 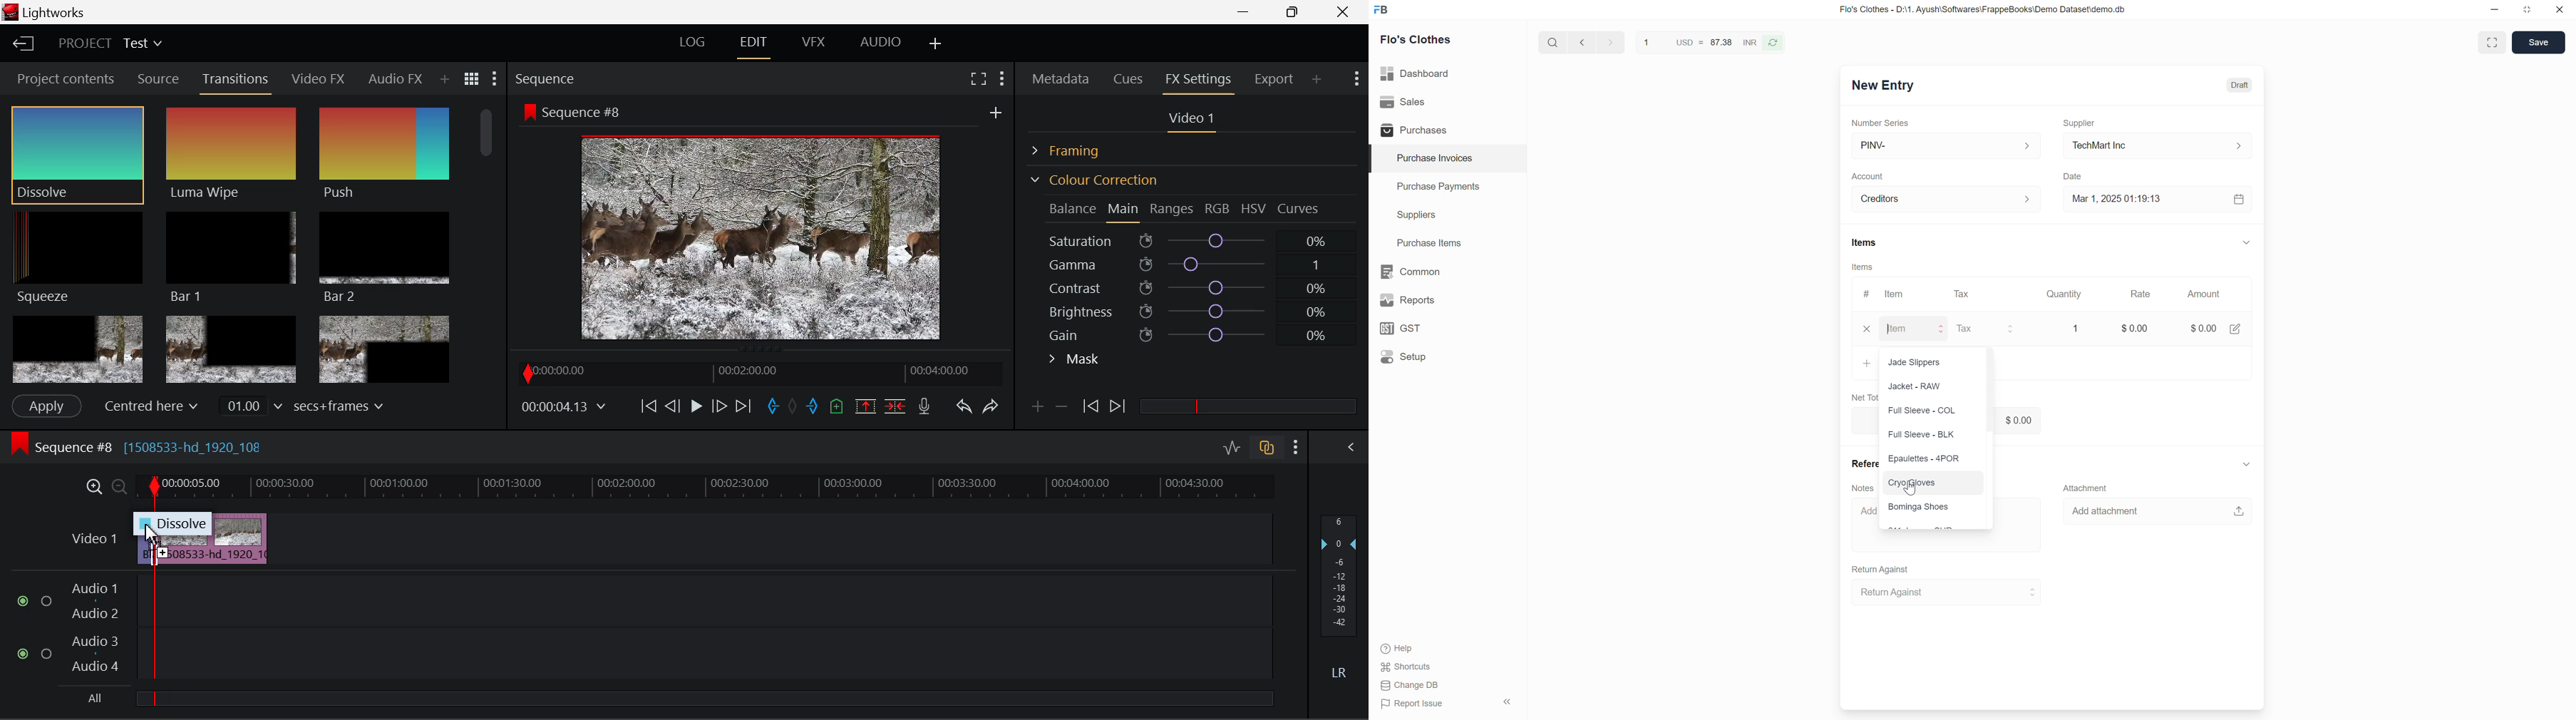 What do you see at coordinates (232, 351) in the screenshot?
I see `Box 2` at bounding box center [232, 351].